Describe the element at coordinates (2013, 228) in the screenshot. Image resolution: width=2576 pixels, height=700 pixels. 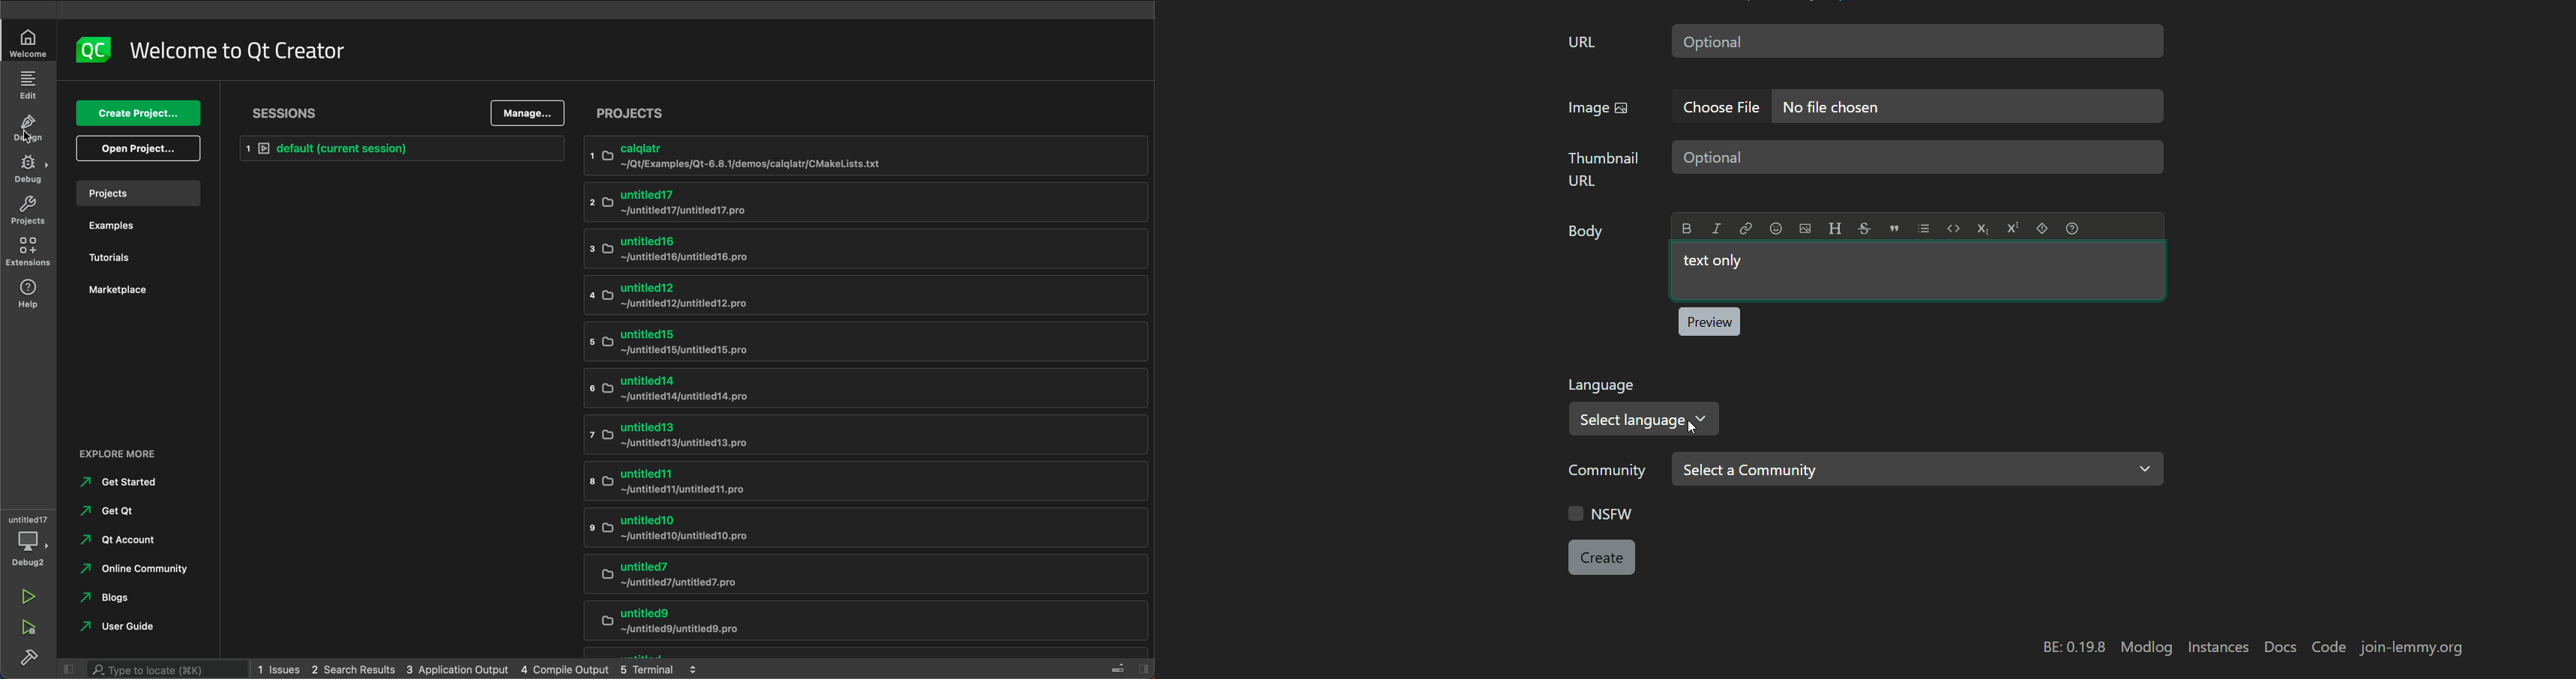
I see `Superscript` at that location.